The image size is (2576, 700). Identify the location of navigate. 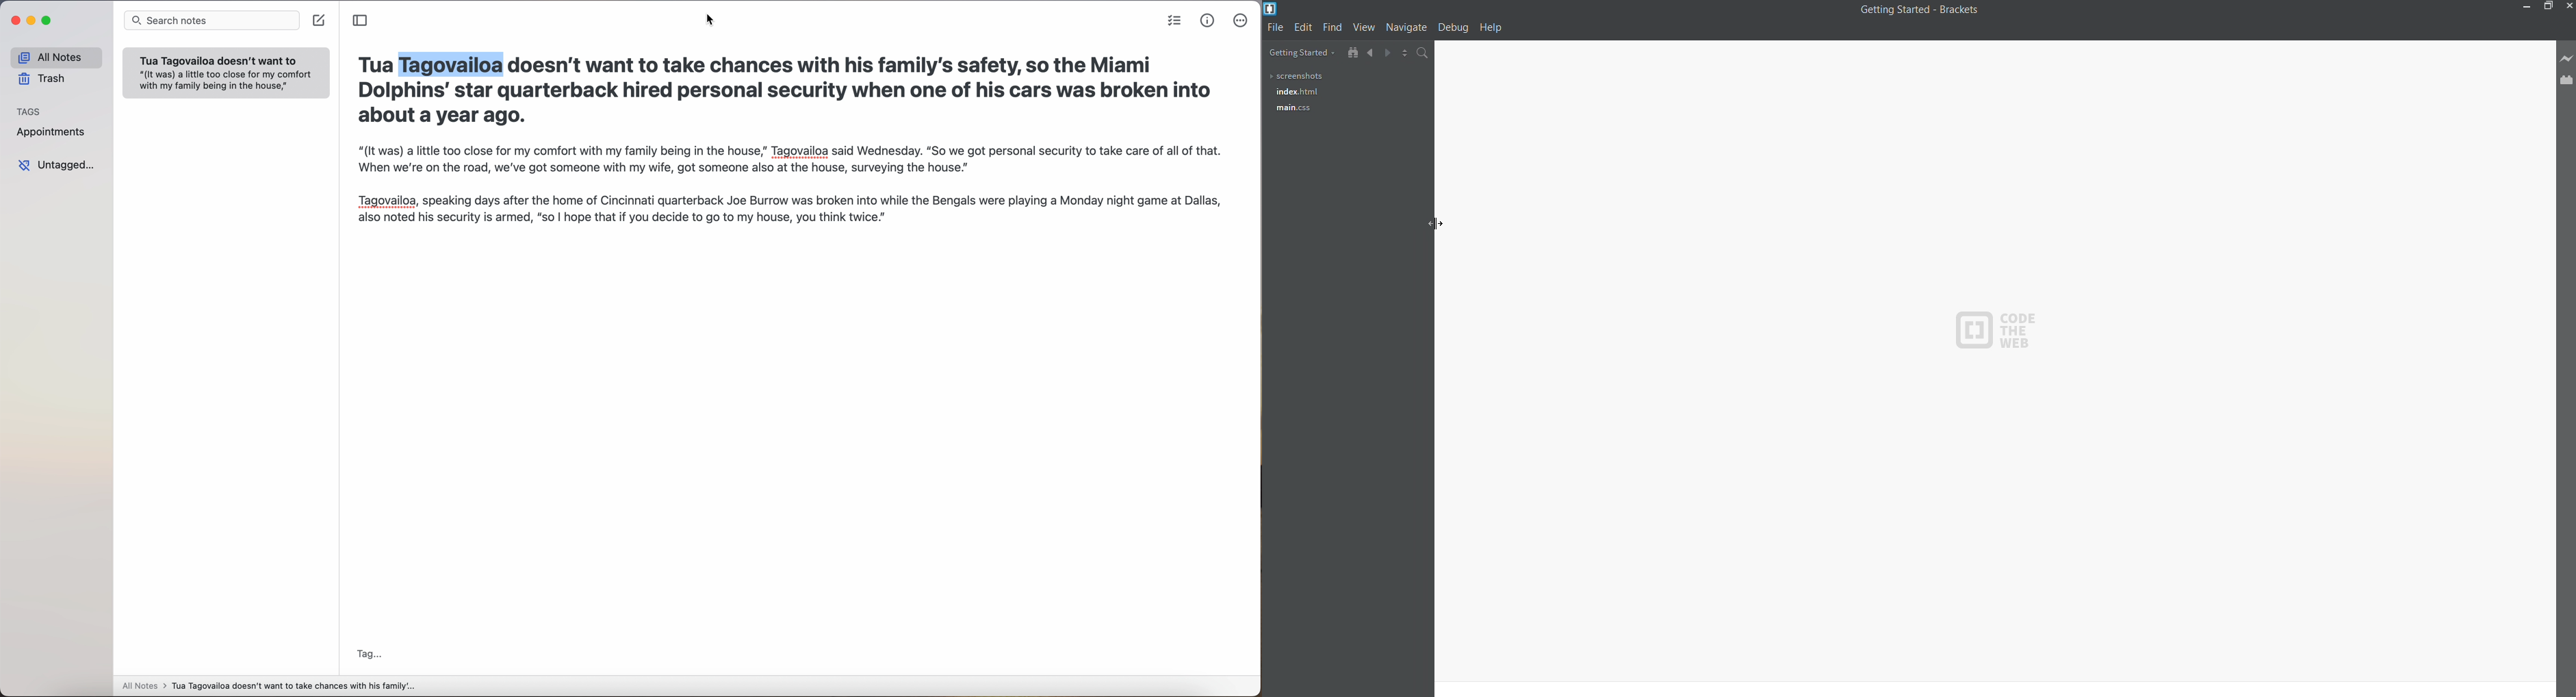
(1404, 29).